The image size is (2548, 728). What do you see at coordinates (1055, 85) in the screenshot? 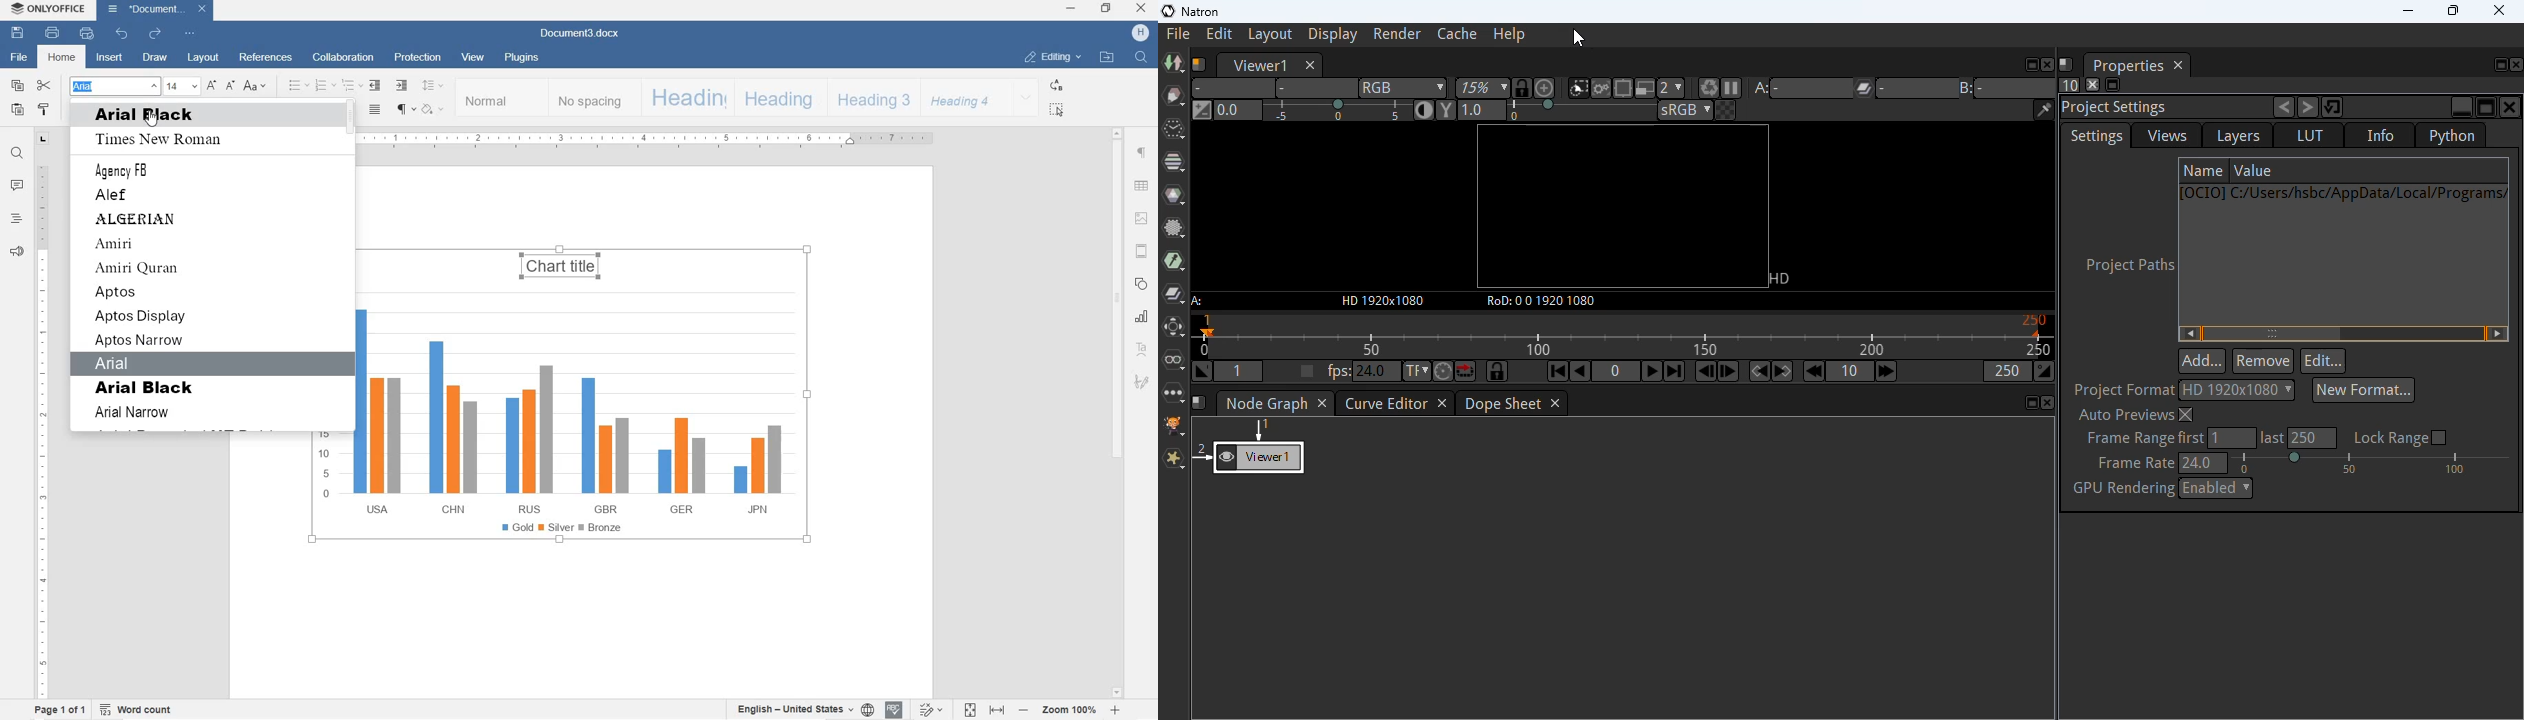
I see `REPLACE` at bounding box center [1055, 85].